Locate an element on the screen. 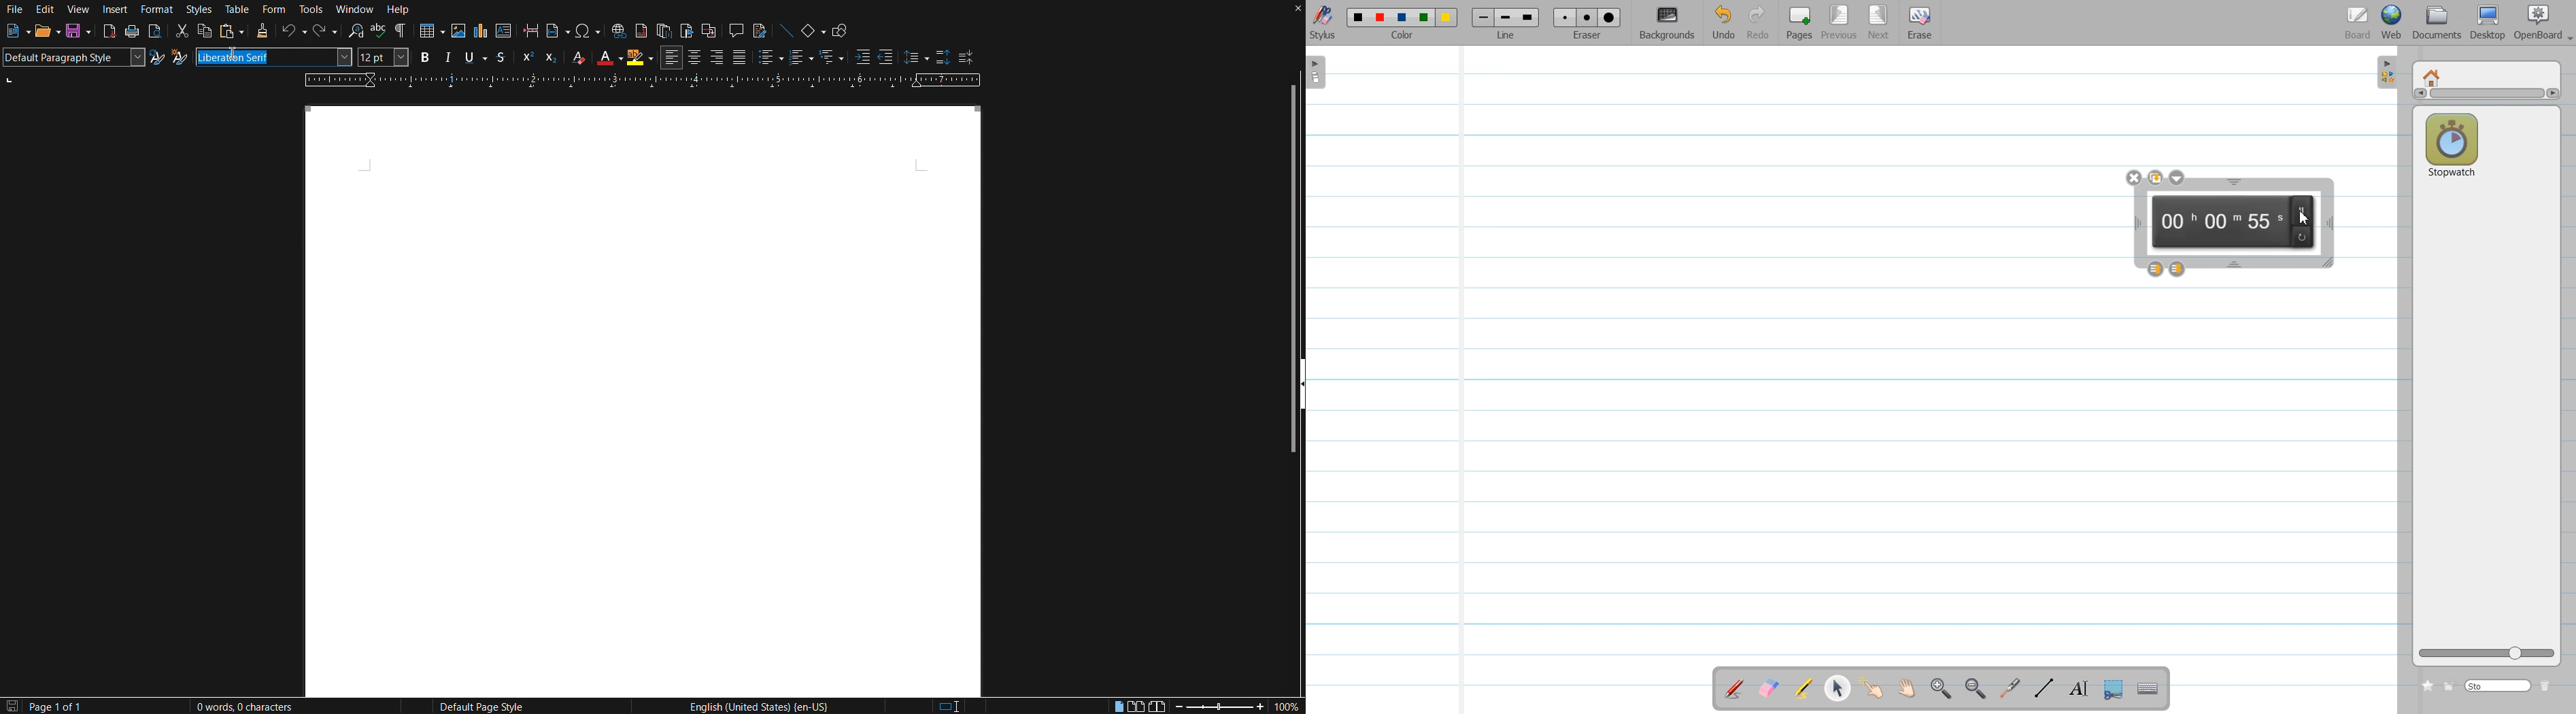 Image resolution: width=2576 pixels, height=728 pixels. Clone Formatting is located at coordinates (261, 33).